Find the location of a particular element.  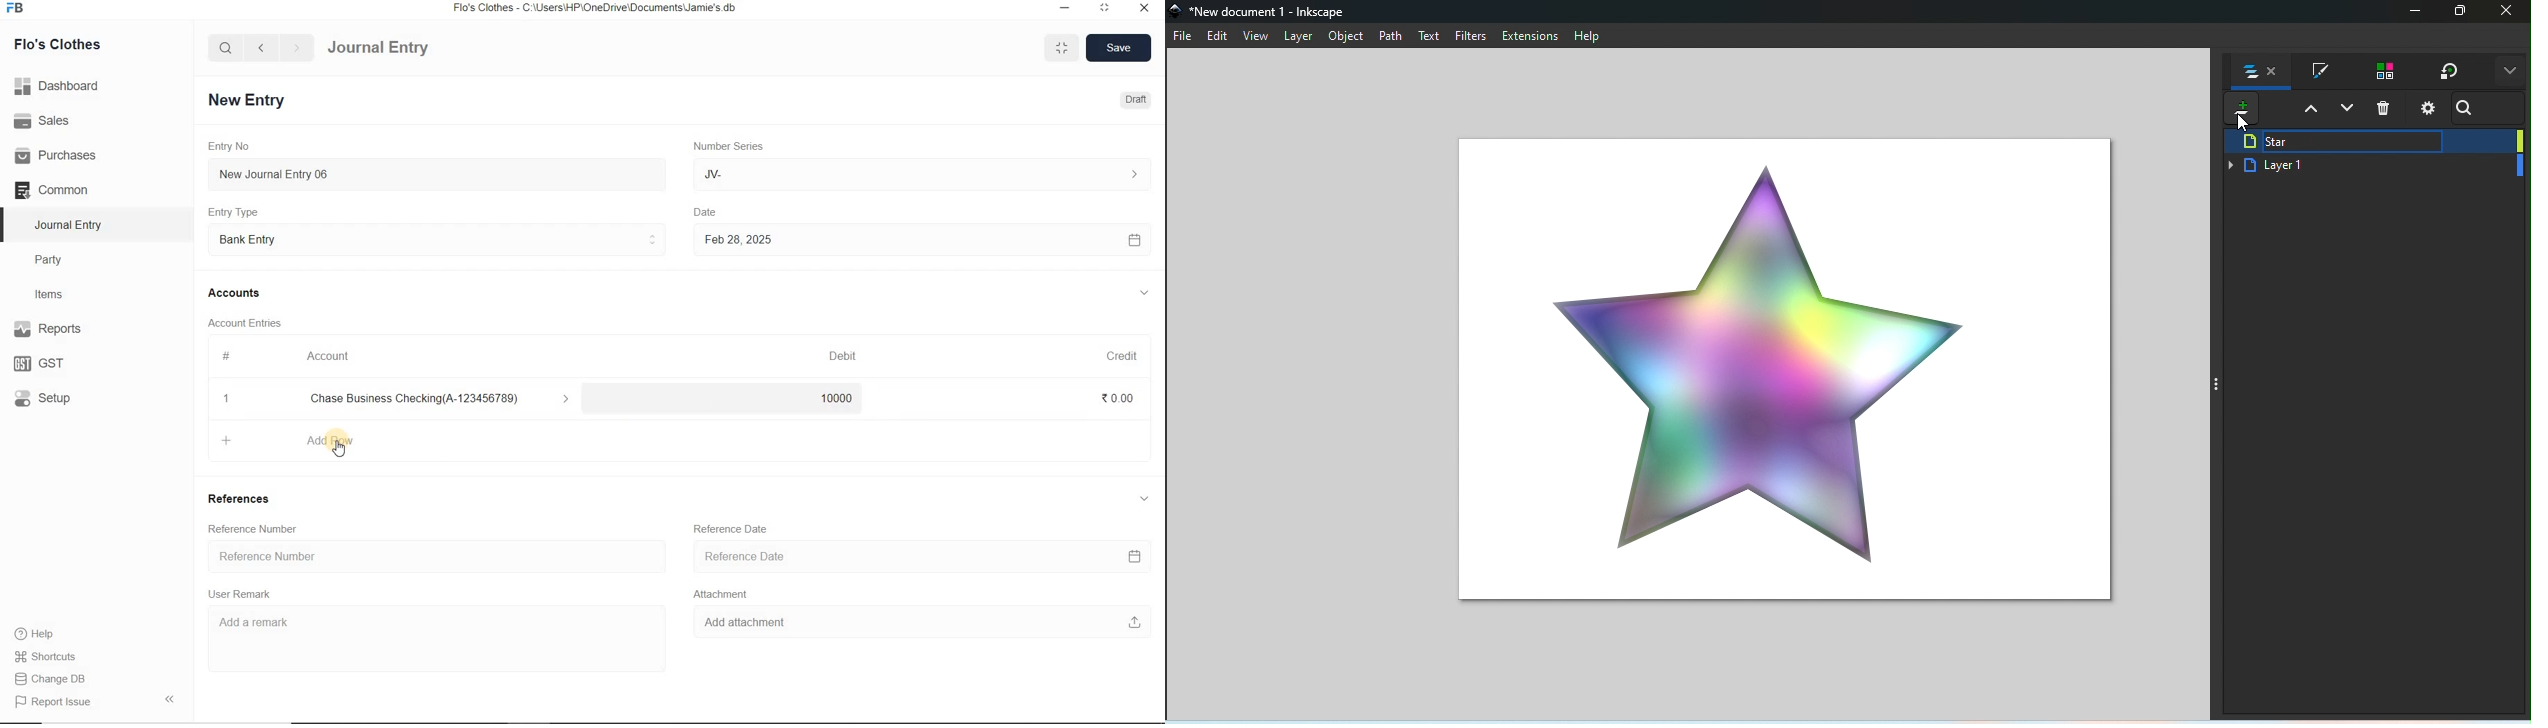

cursor is located at coordinates (342, 453).